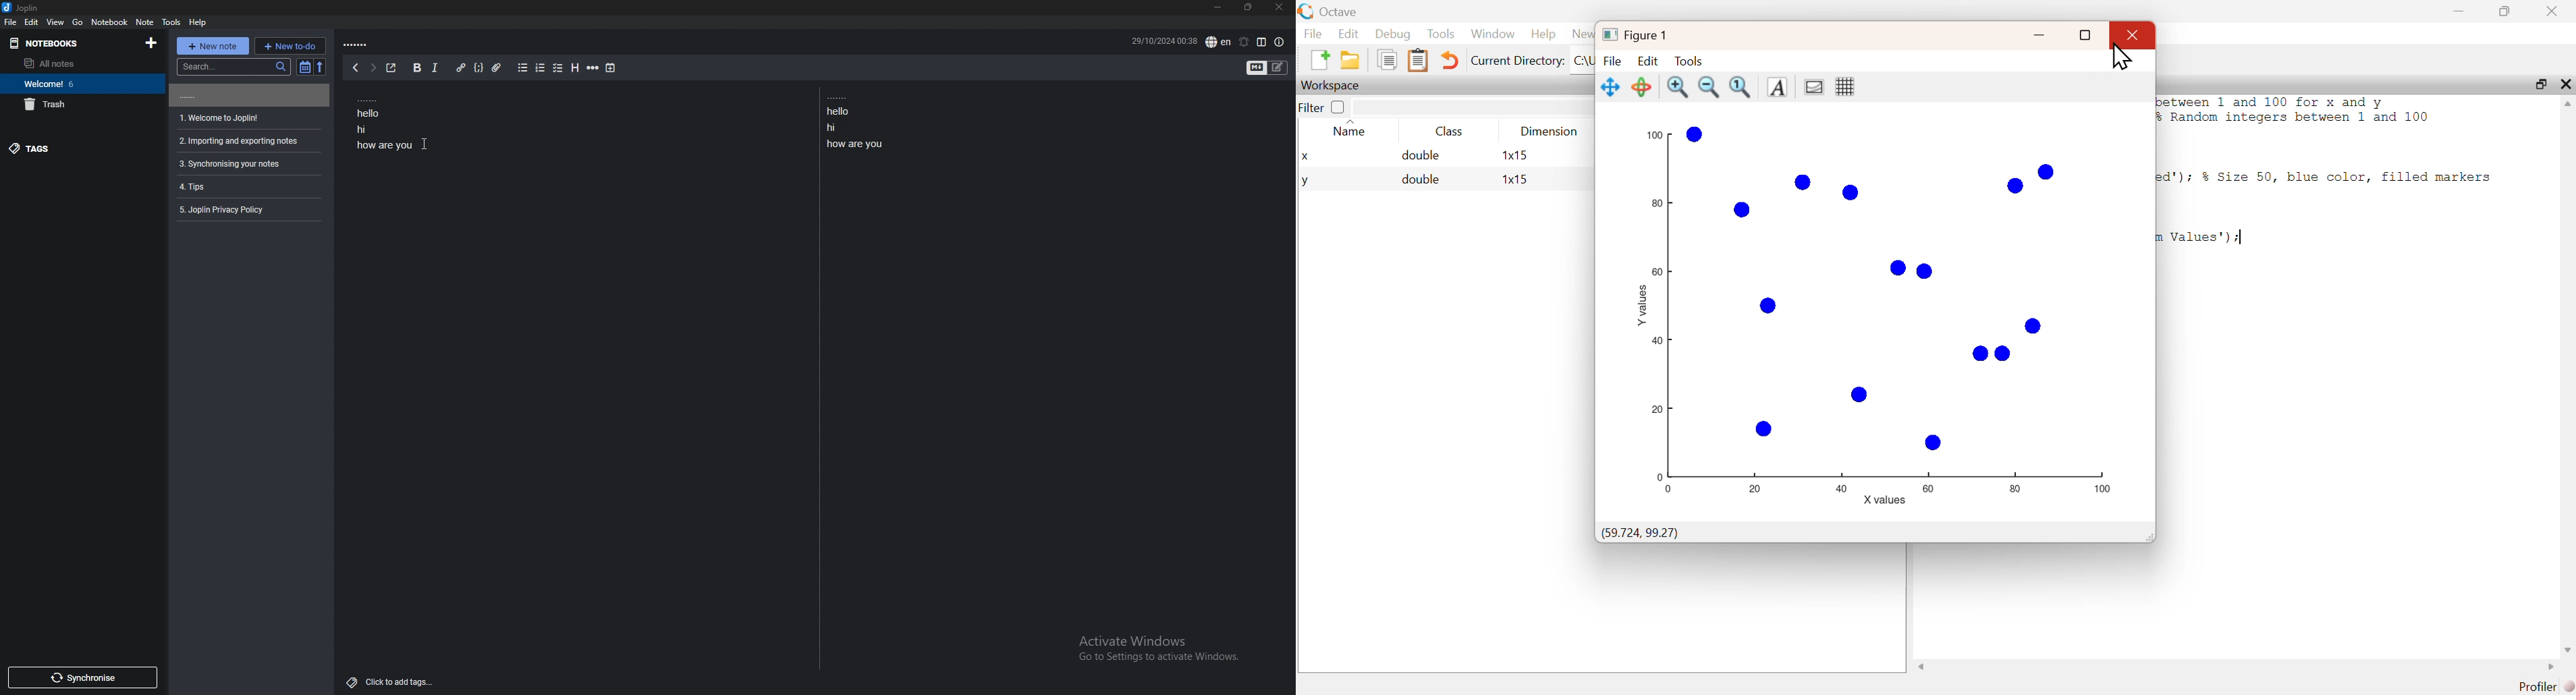 The height and width of the screenshot is (700, 2576). What do you see at coordinates (1889, 309) in the screenshot?
I see `Graph` at bounding box center [1889, 309].